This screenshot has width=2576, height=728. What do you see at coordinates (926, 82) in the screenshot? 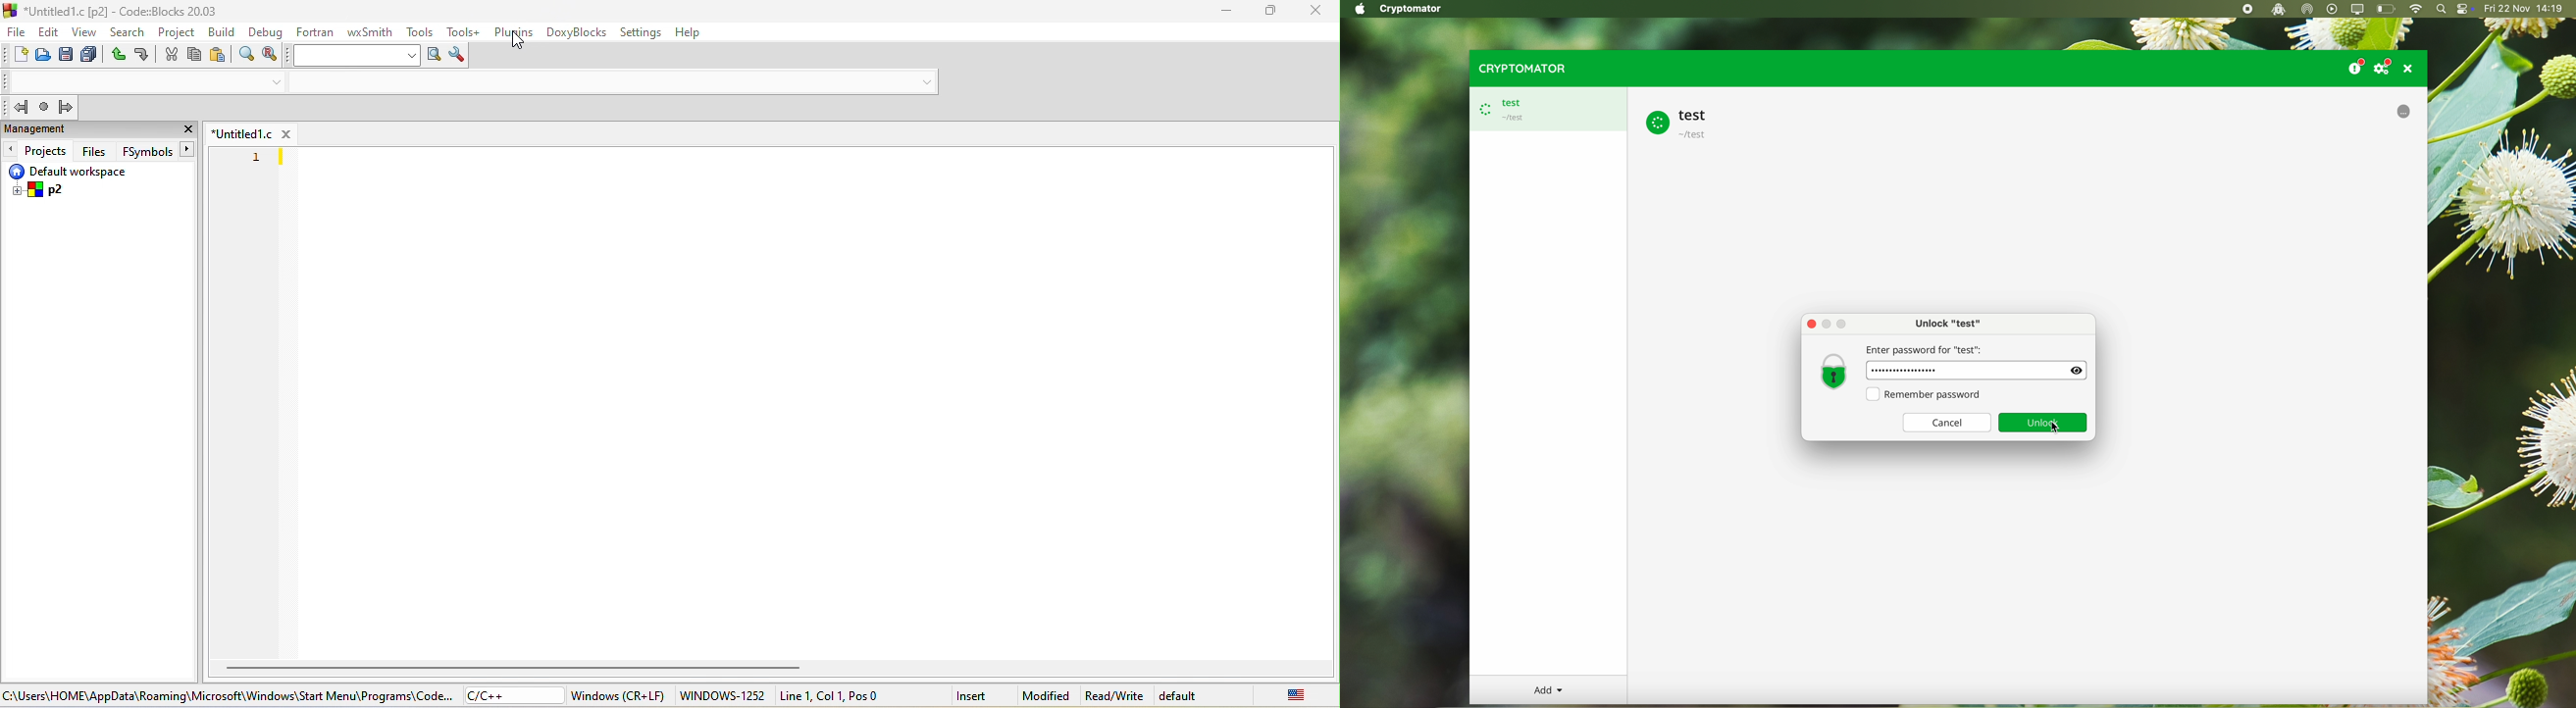
I see `drop down` at bounding box center [926, 82].